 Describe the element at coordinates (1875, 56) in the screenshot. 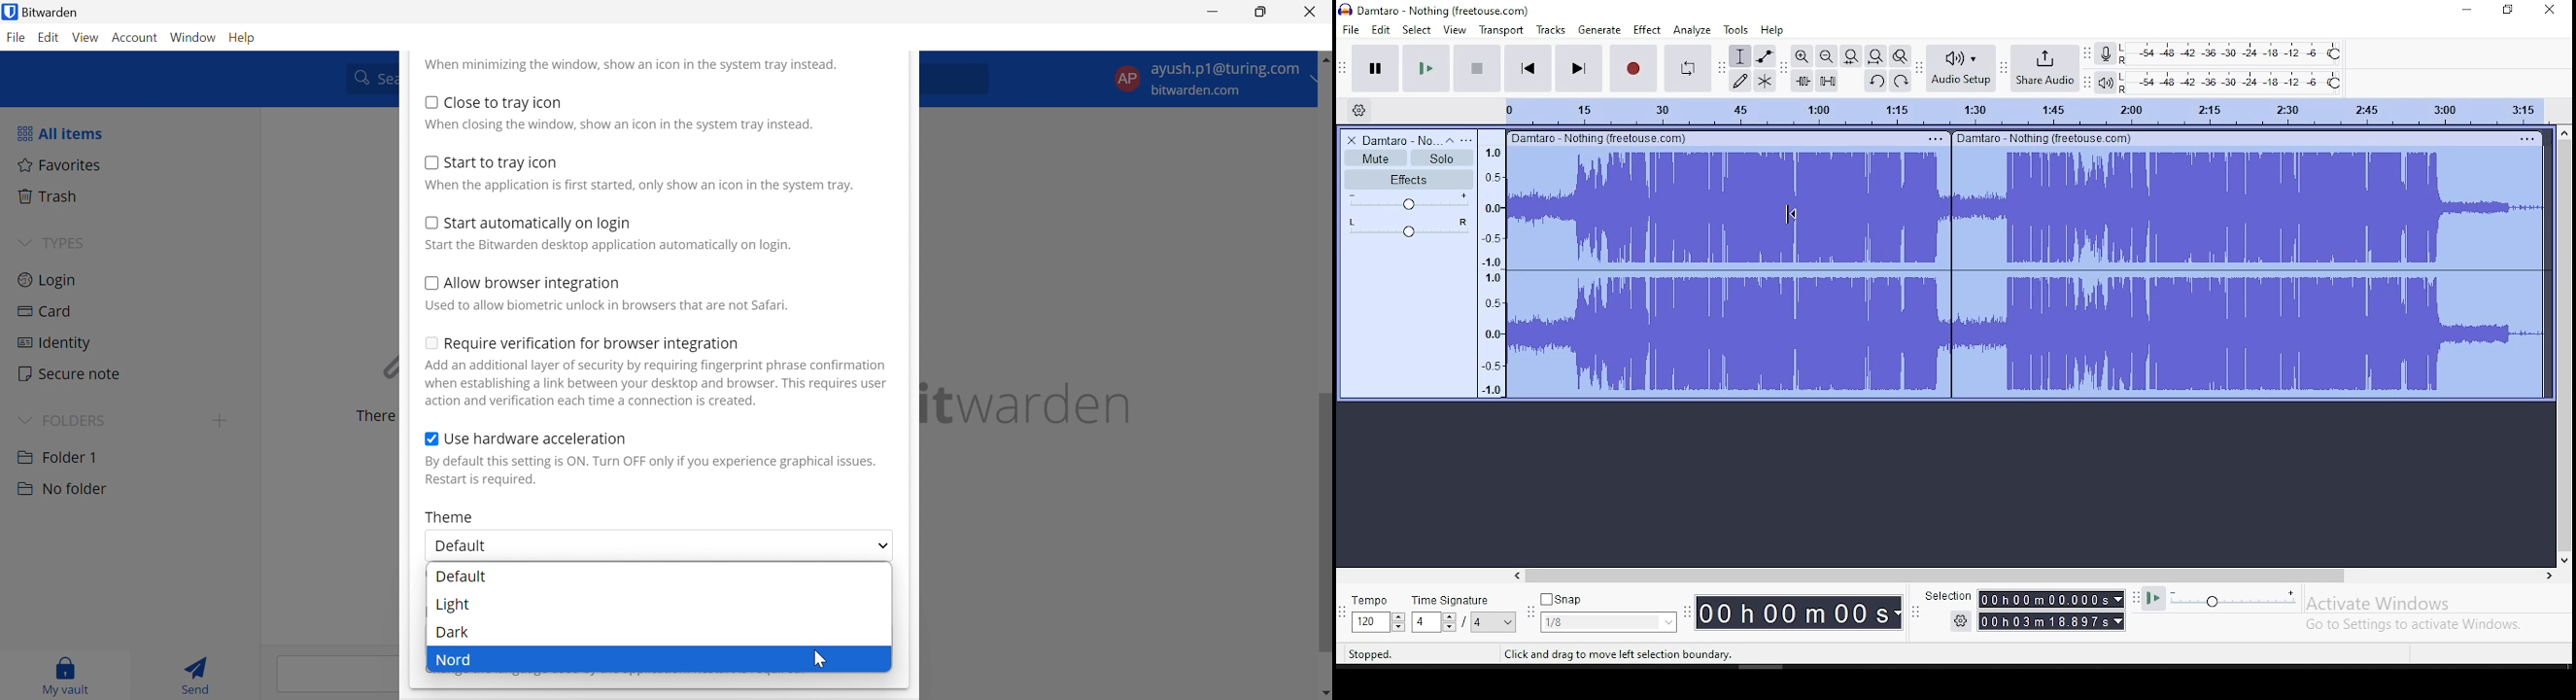

I see `fit project to width` at that location.